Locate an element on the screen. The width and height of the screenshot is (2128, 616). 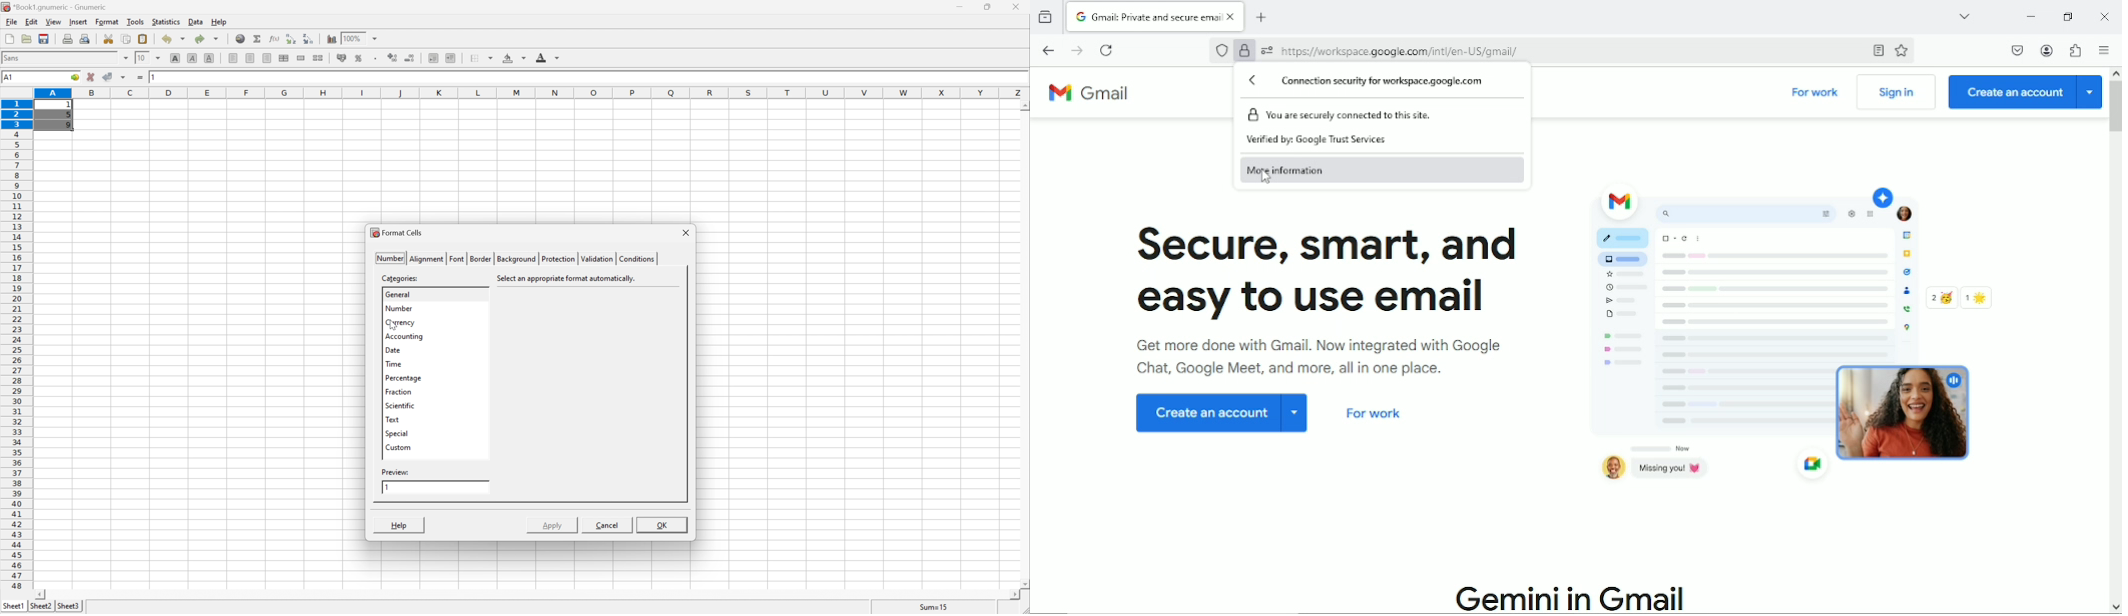
categories is located at coordinates (401, 278).